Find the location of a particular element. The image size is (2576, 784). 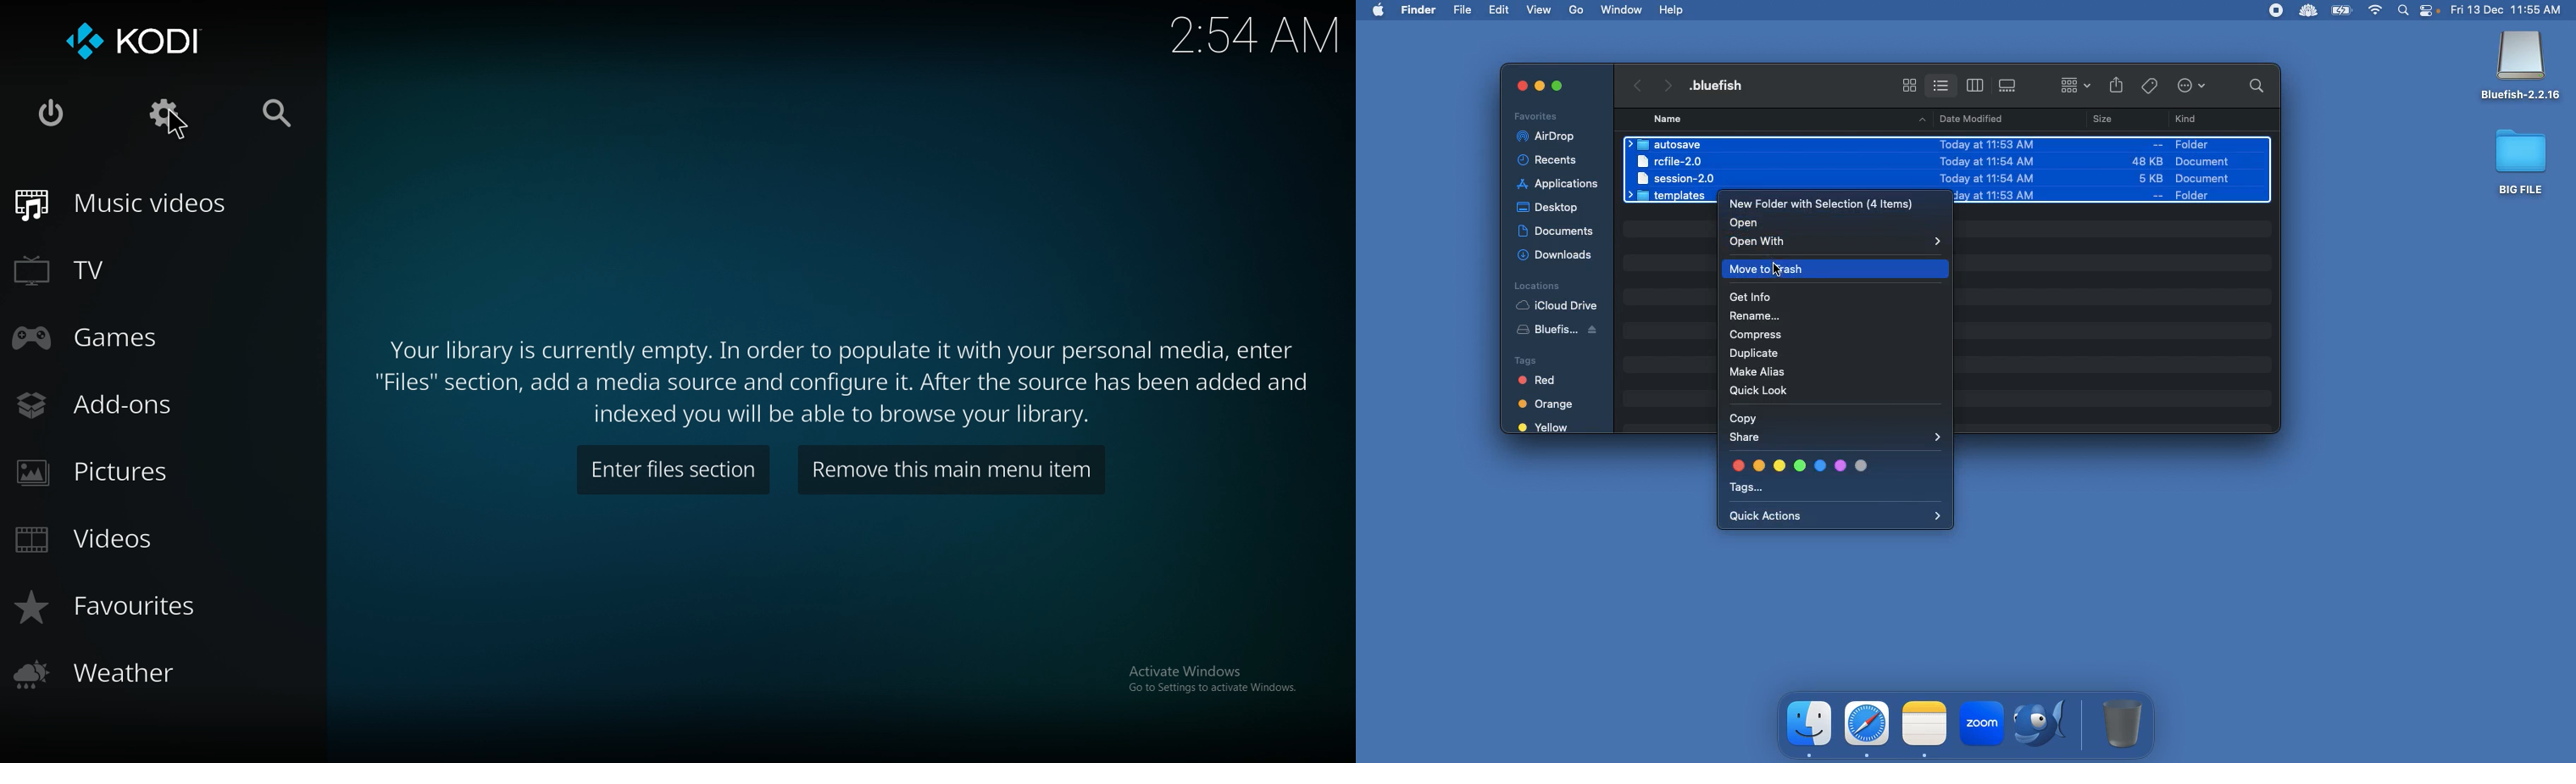

2:54 AM is located at coordinates (1250, 39).